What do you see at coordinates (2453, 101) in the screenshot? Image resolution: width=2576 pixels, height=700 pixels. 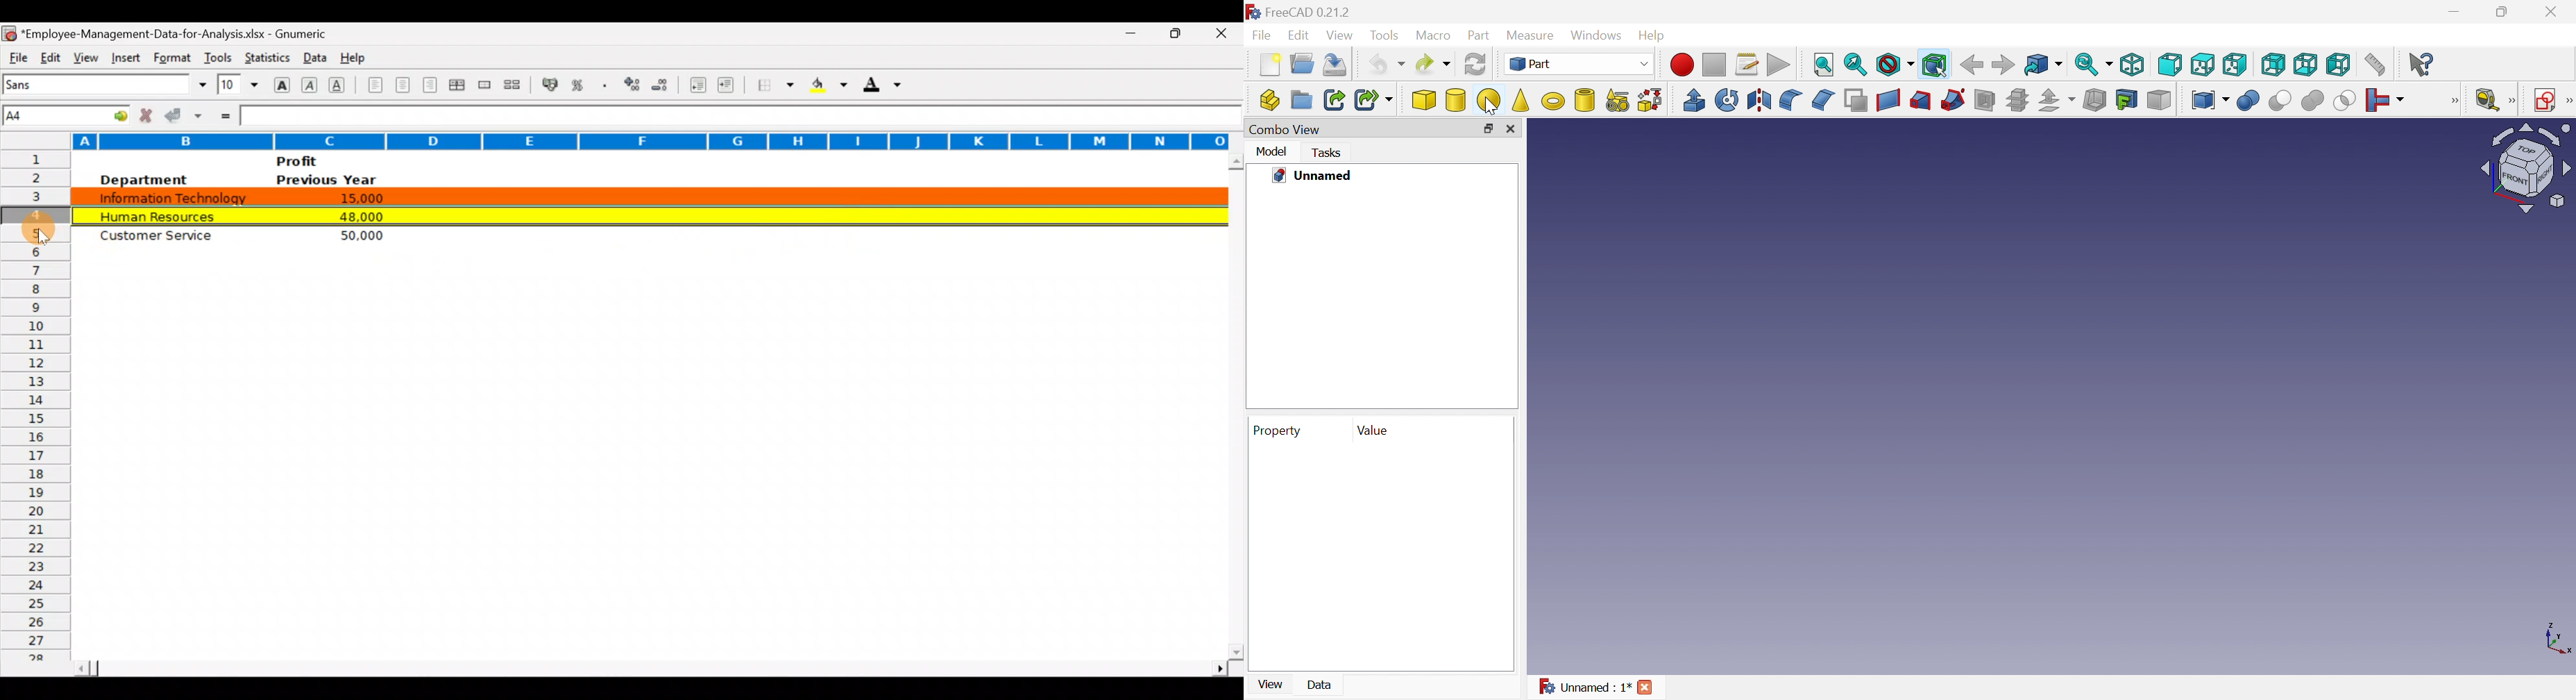 I see `[Boolean]` at bounding box center [2453, 101].